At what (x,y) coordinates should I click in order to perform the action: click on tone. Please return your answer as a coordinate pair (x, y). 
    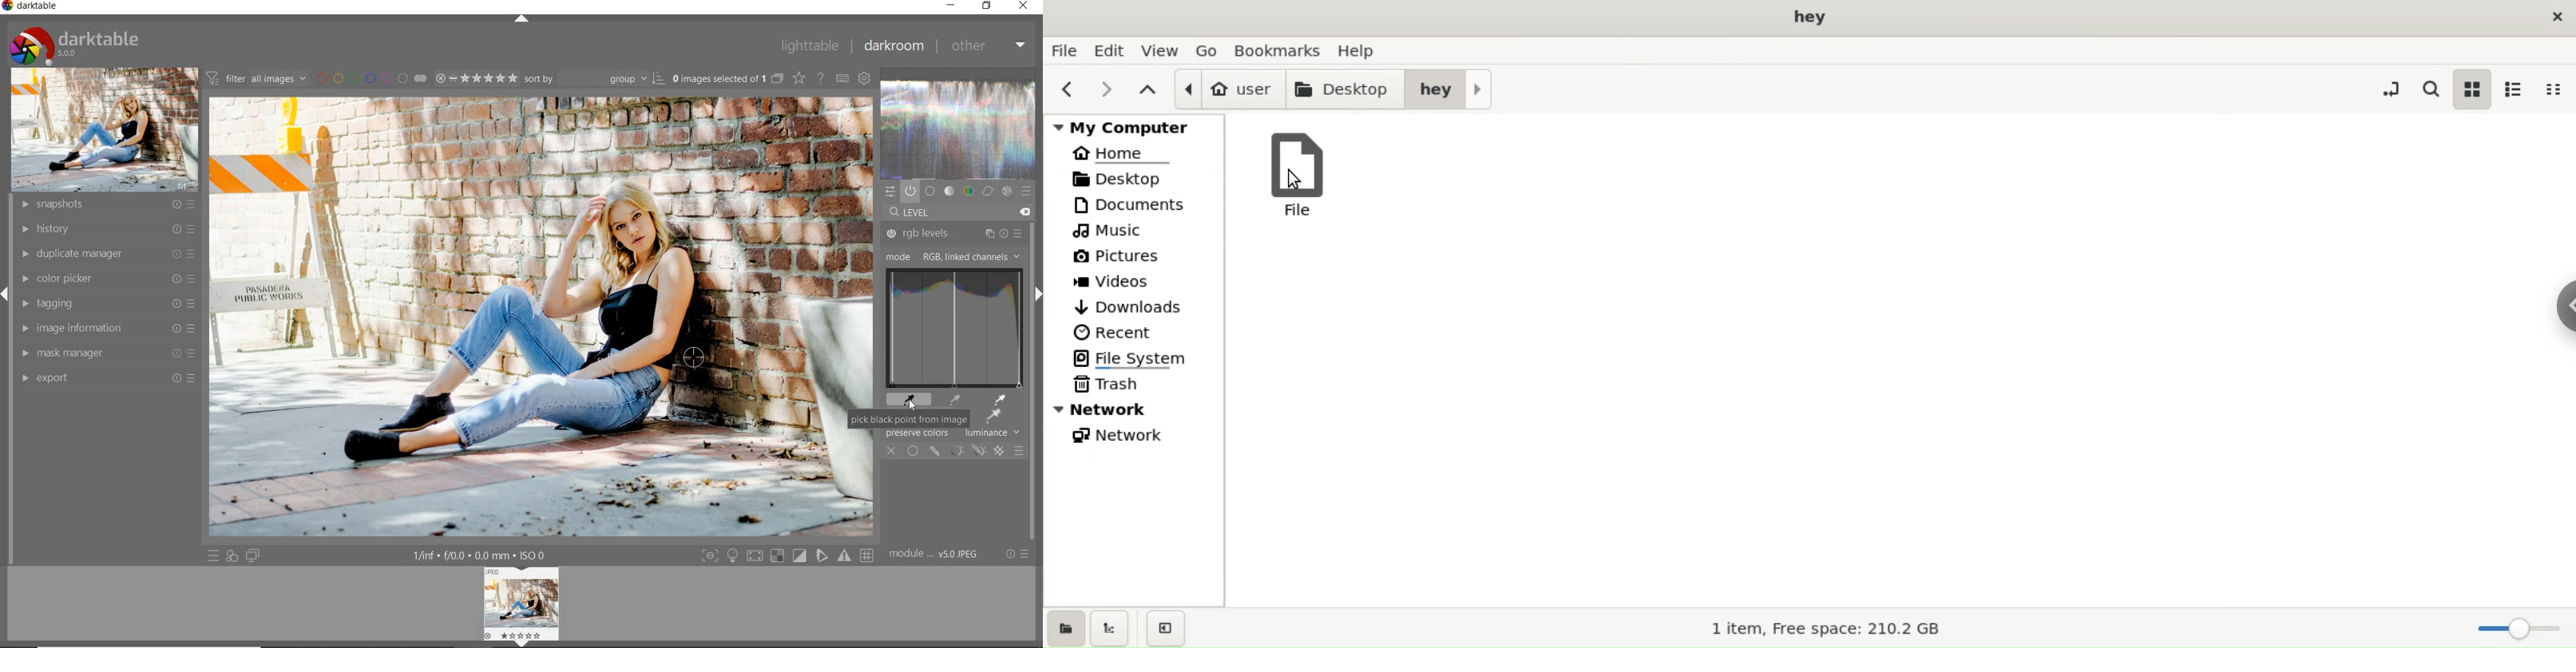
    Looking at the image, I should click on (950, 190).